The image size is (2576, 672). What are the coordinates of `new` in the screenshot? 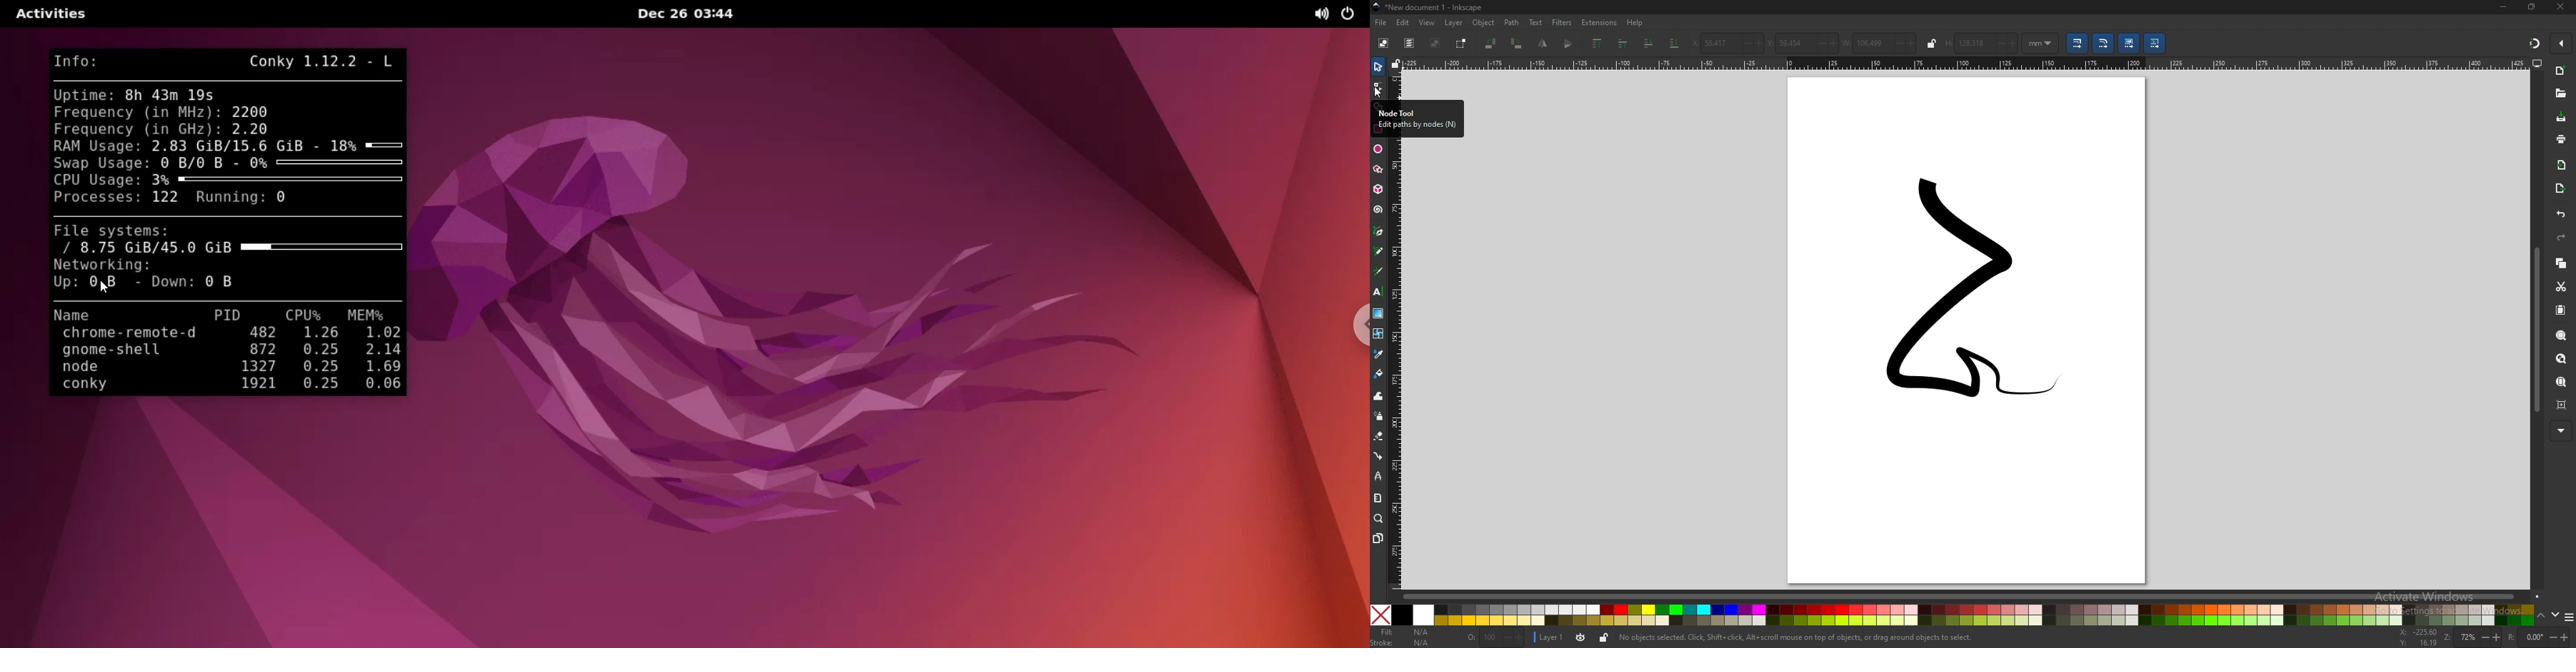 It's located at (2561, 72).